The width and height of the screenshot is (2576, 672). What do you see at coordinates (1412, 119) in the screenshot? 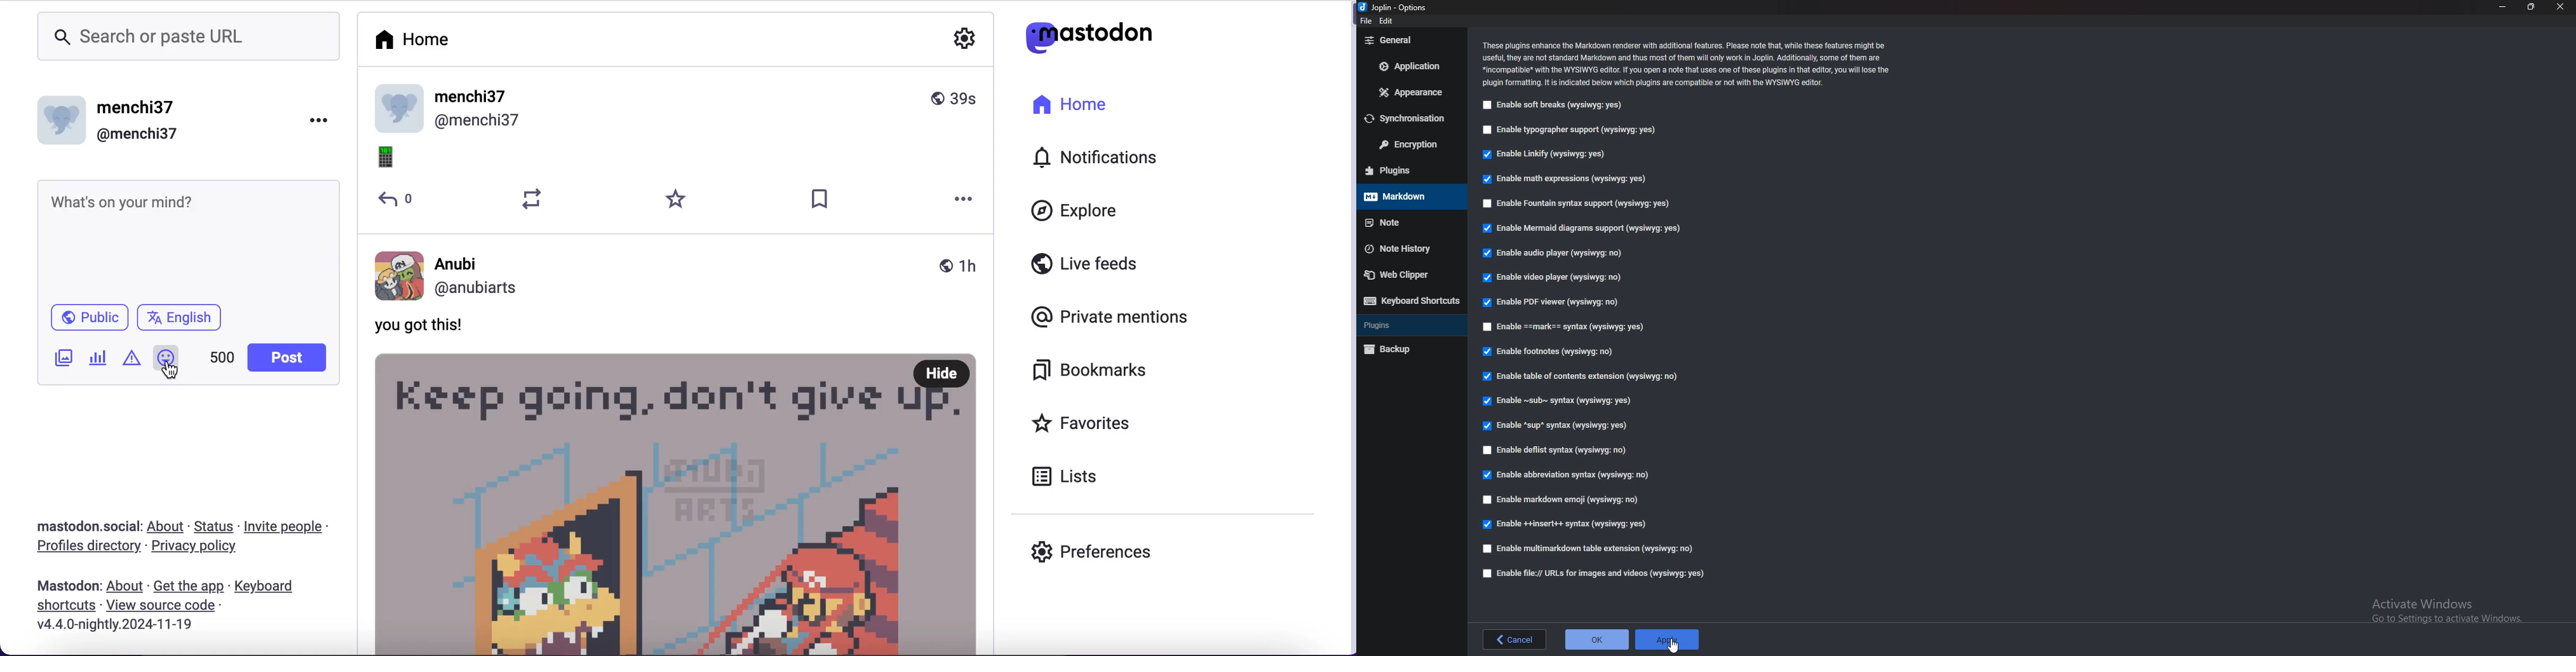
I see `Synchronization` at bounding box center [1412, 119].